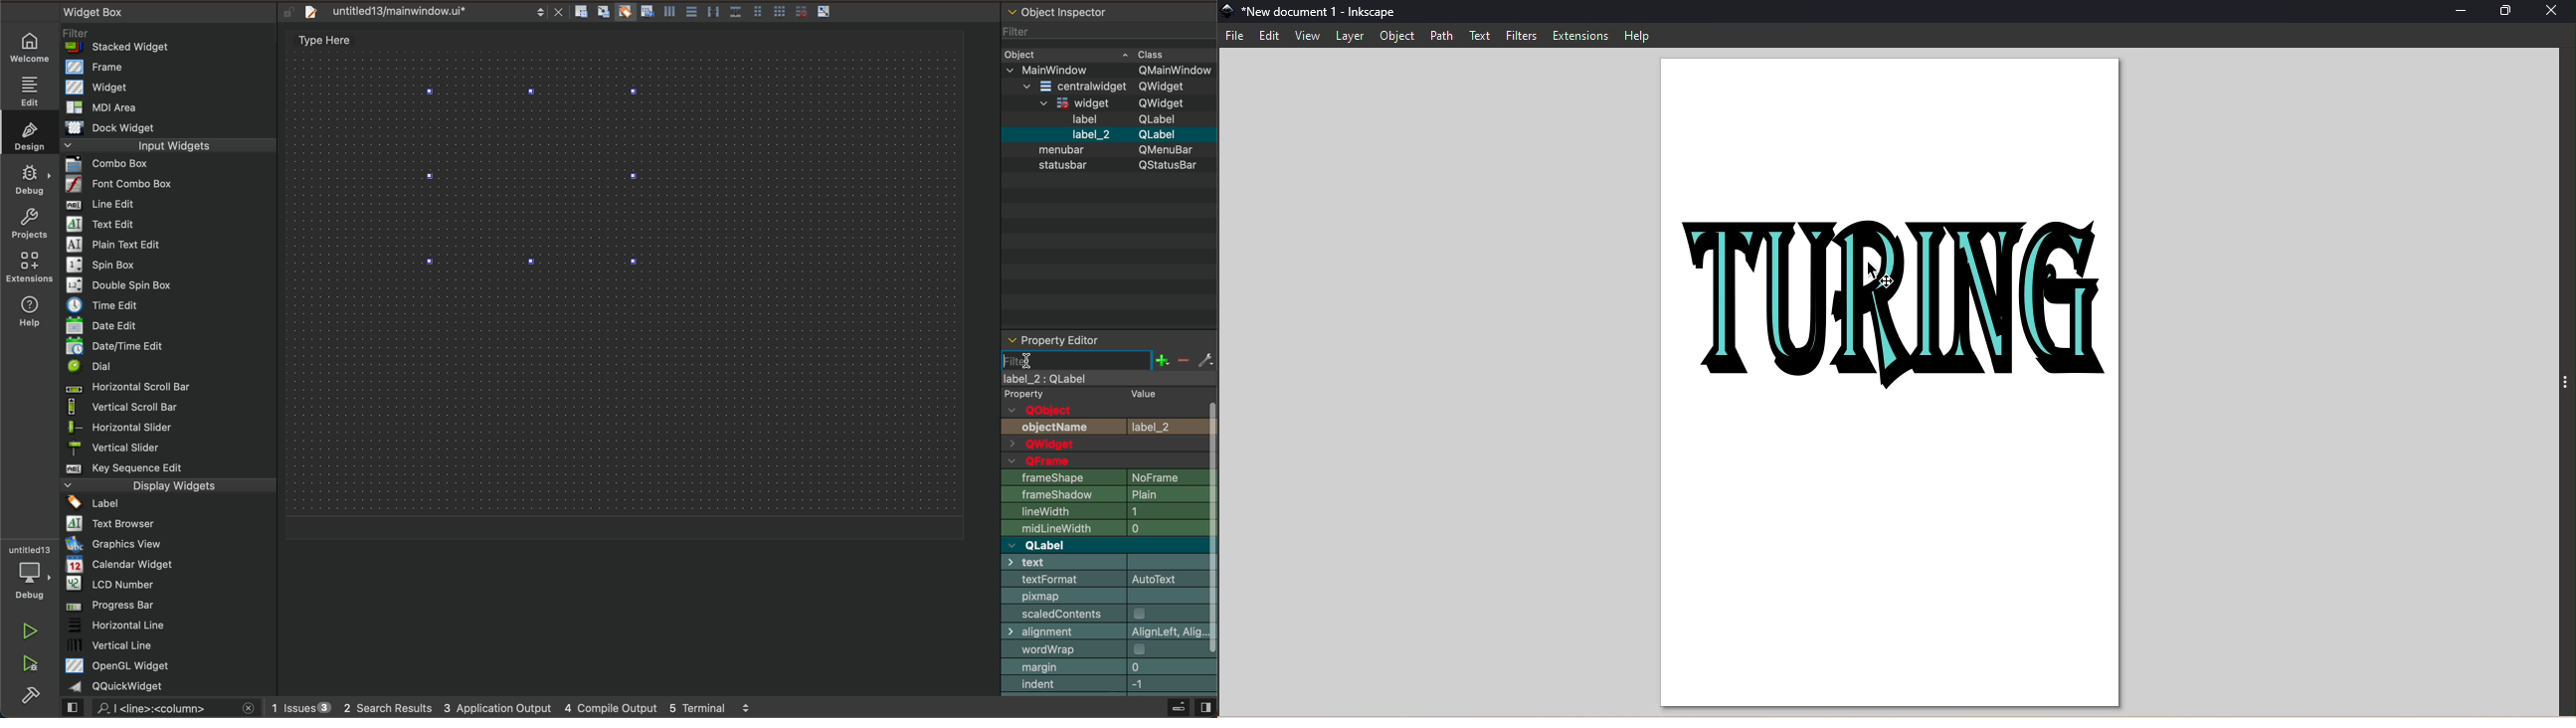  I want to click on Path, so click(1438, 36).